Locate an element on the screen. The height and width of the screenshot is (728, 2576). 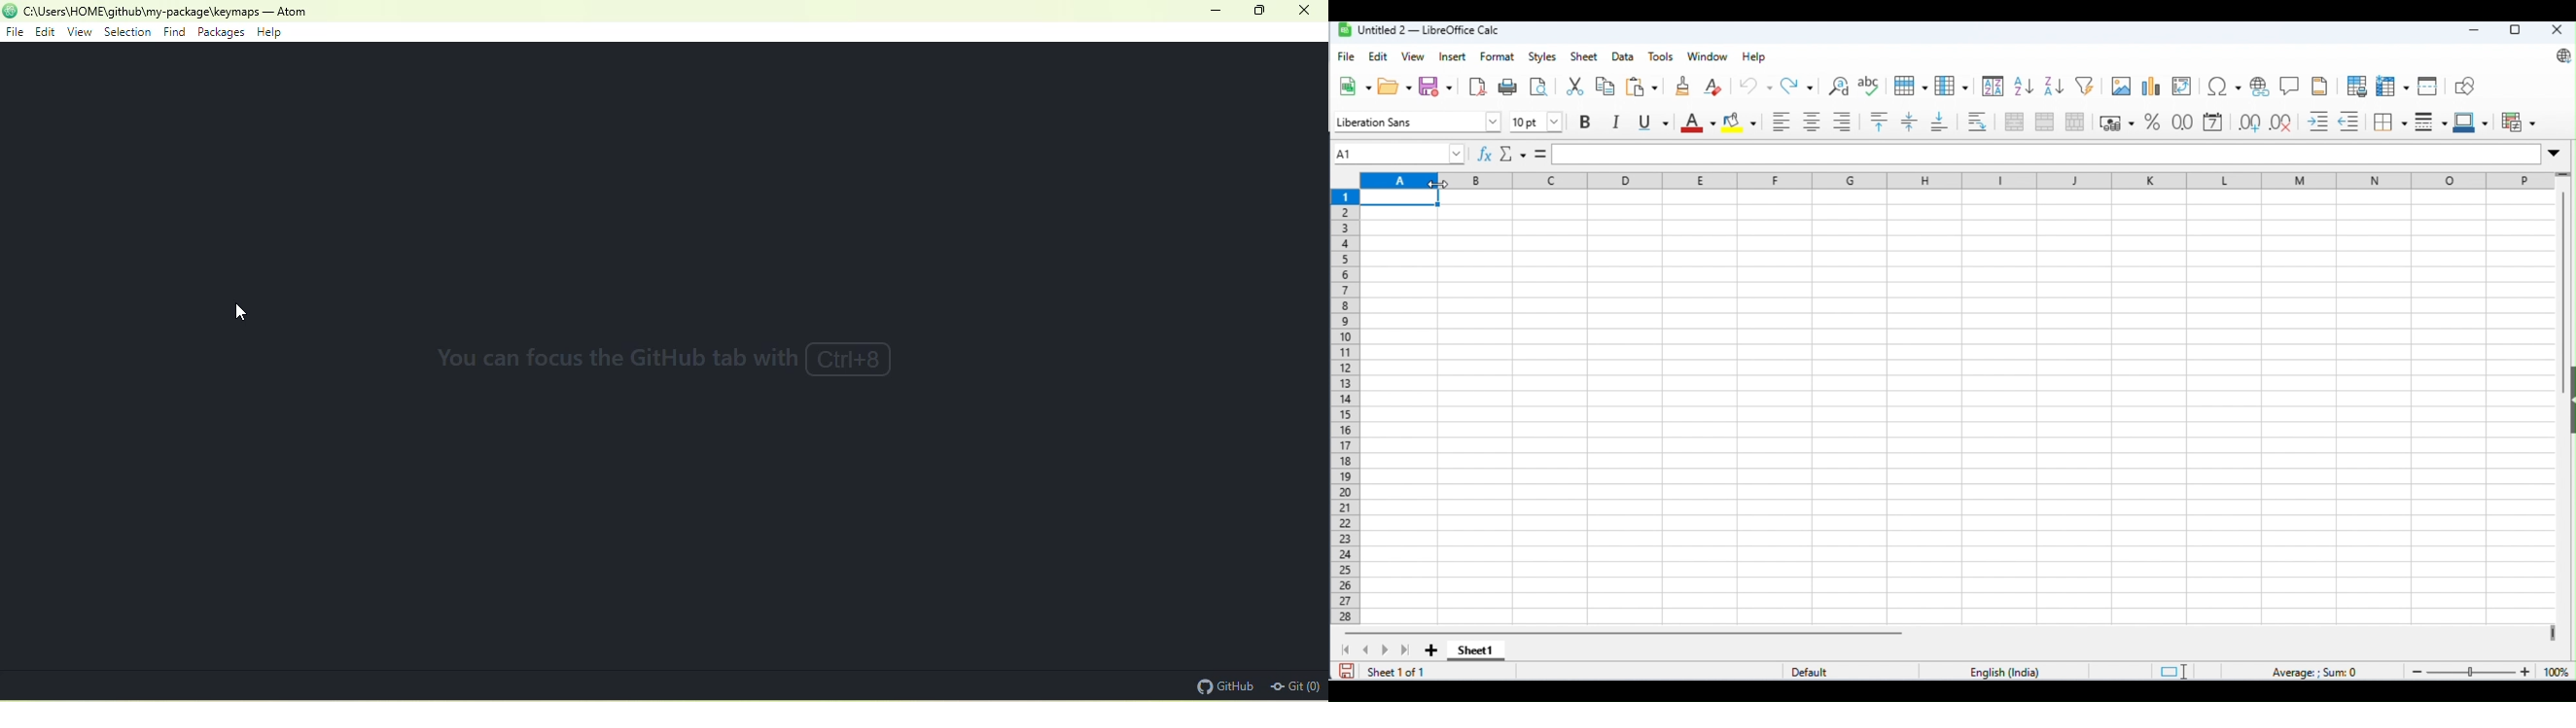
cursor is located at coordinates (1438, 185).